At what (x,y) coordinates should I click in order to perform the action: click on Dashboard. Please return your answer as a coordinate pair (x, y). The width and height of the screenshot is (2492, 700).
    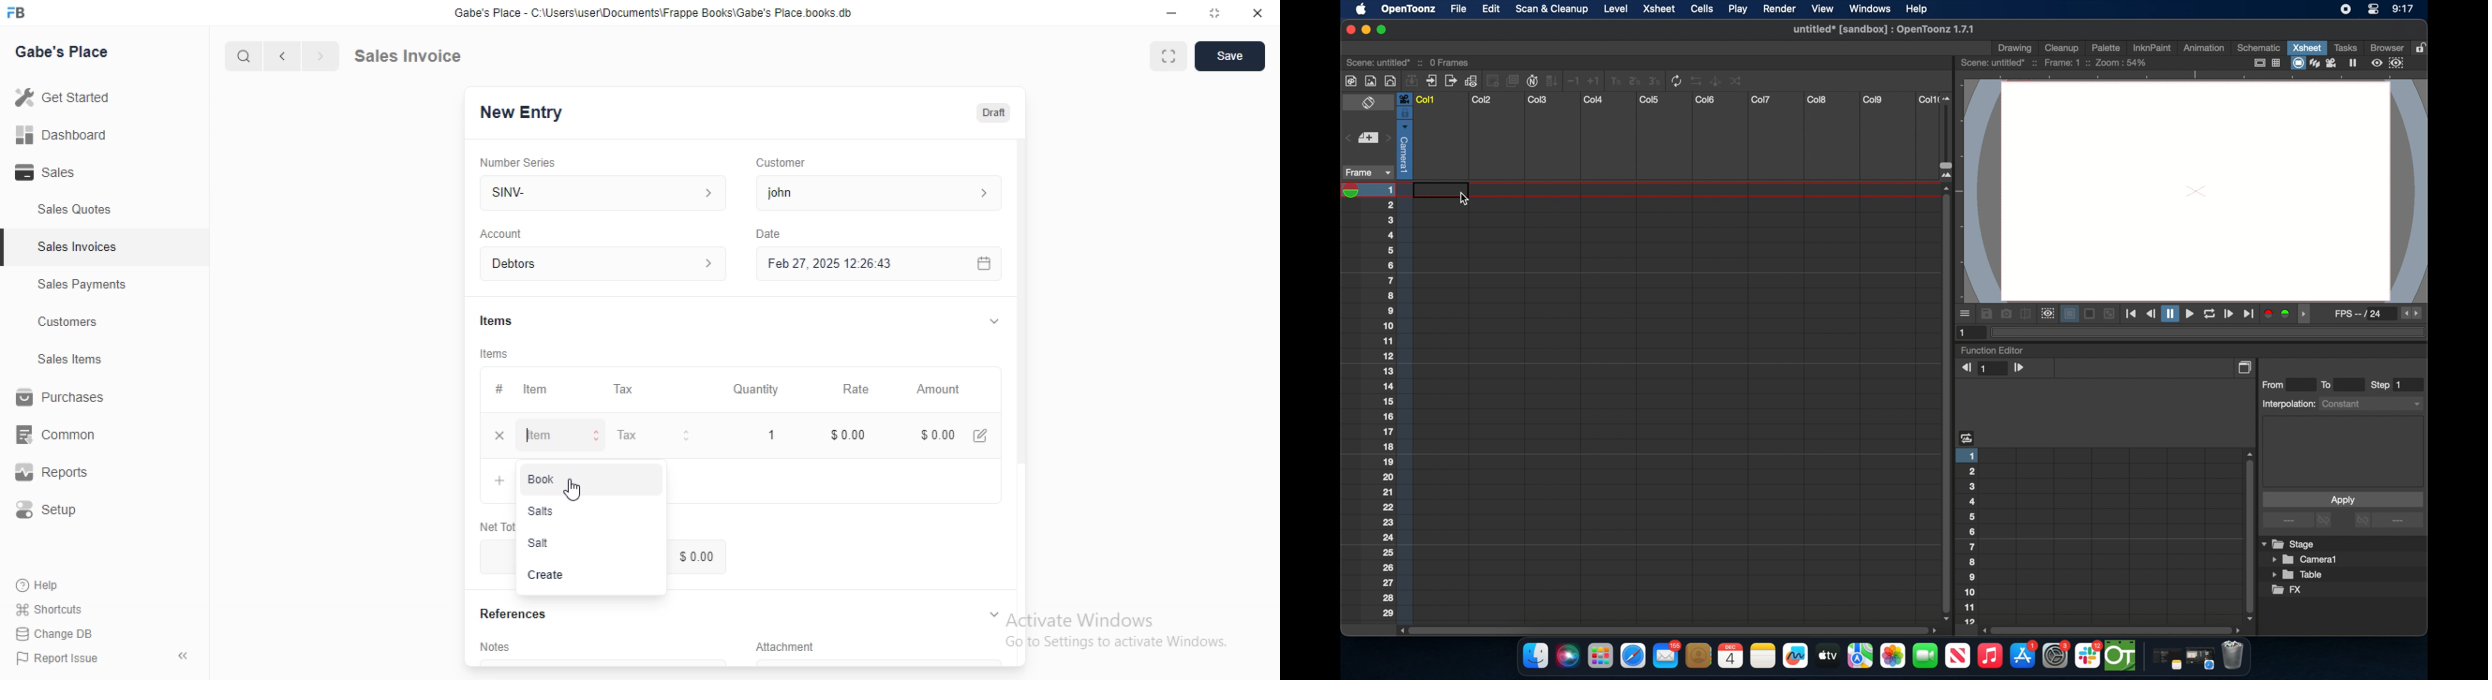
    Looking at the image, I should click on (61, 135).